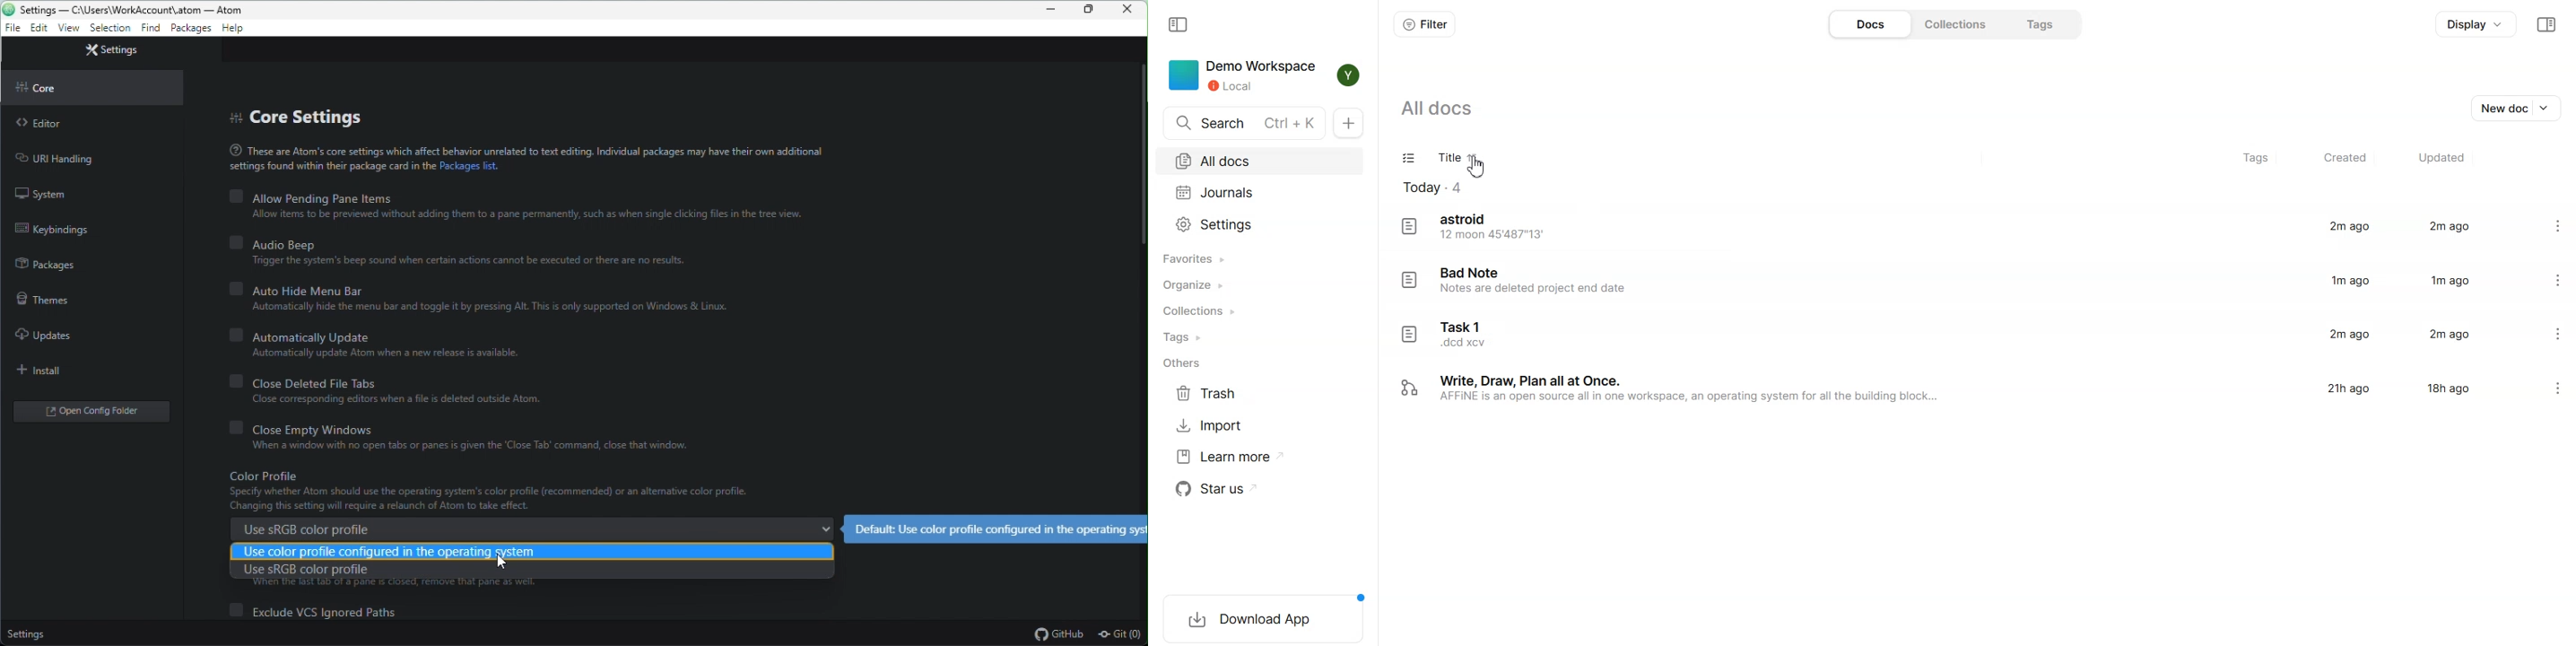 The image size is (2576, 672). I want to click on Title, so click(1449, 159).